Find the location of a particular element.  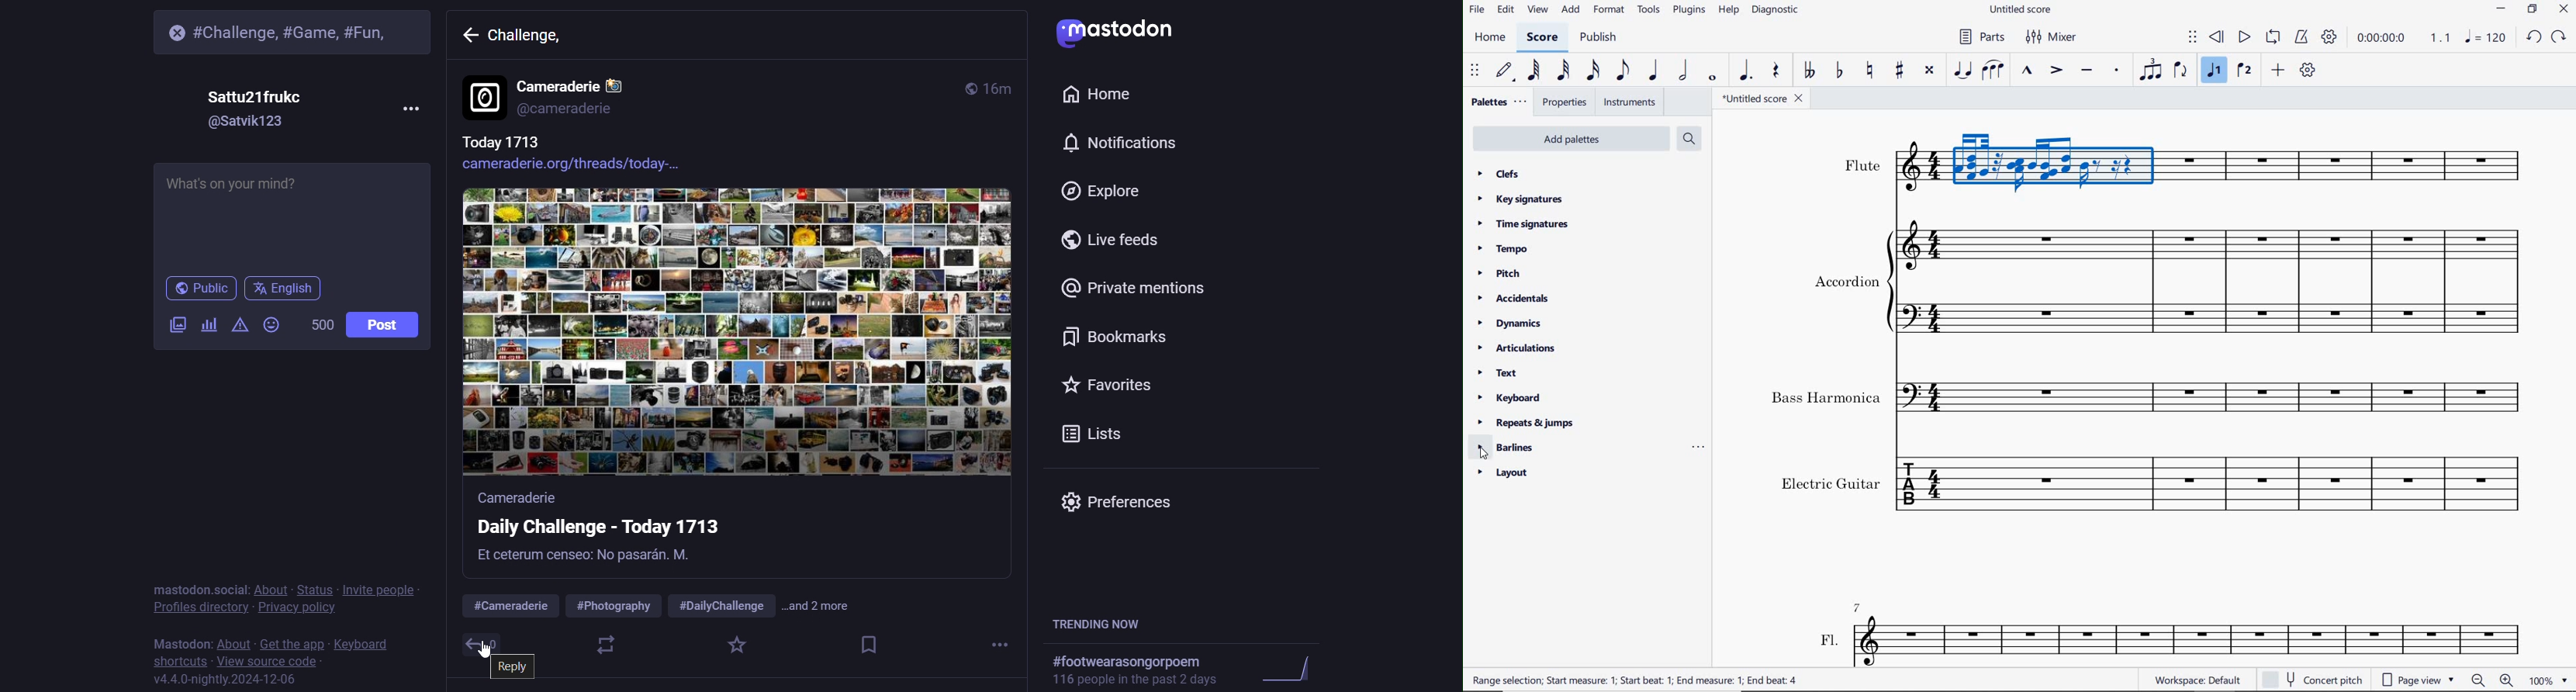

customize toolbar is located at coordinates (2309, 70).